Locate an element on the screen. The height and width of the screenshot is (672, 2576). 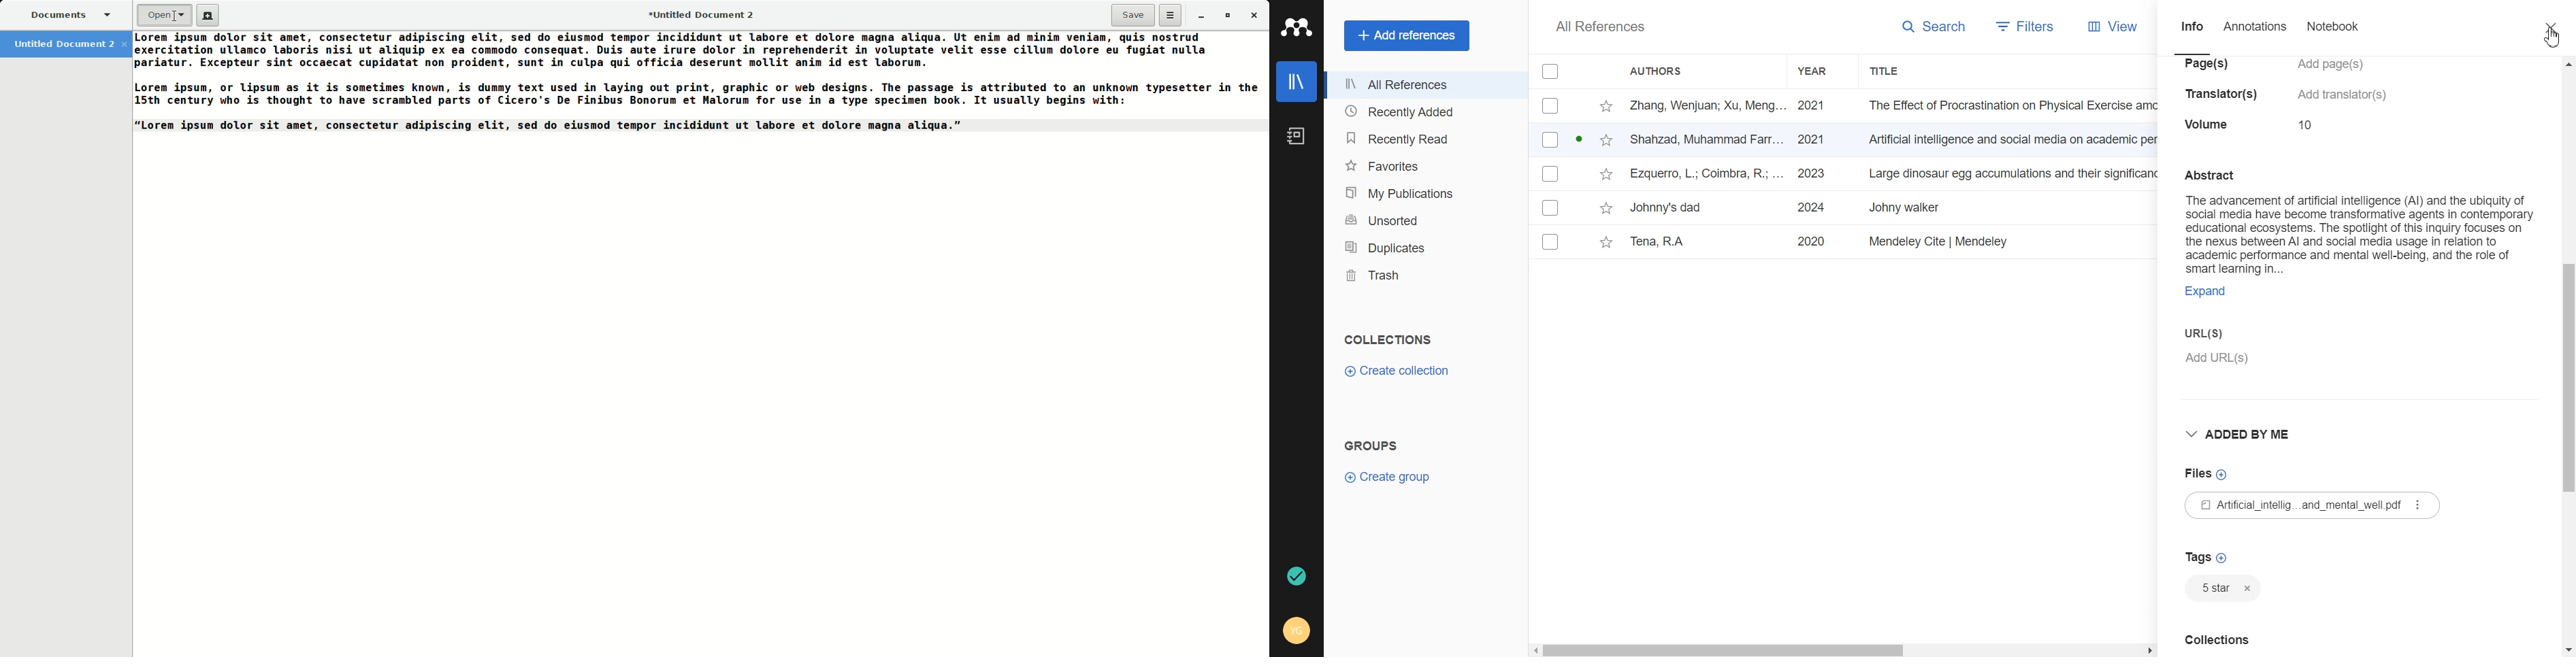
Checklist is located at coordinates (1550, 71).